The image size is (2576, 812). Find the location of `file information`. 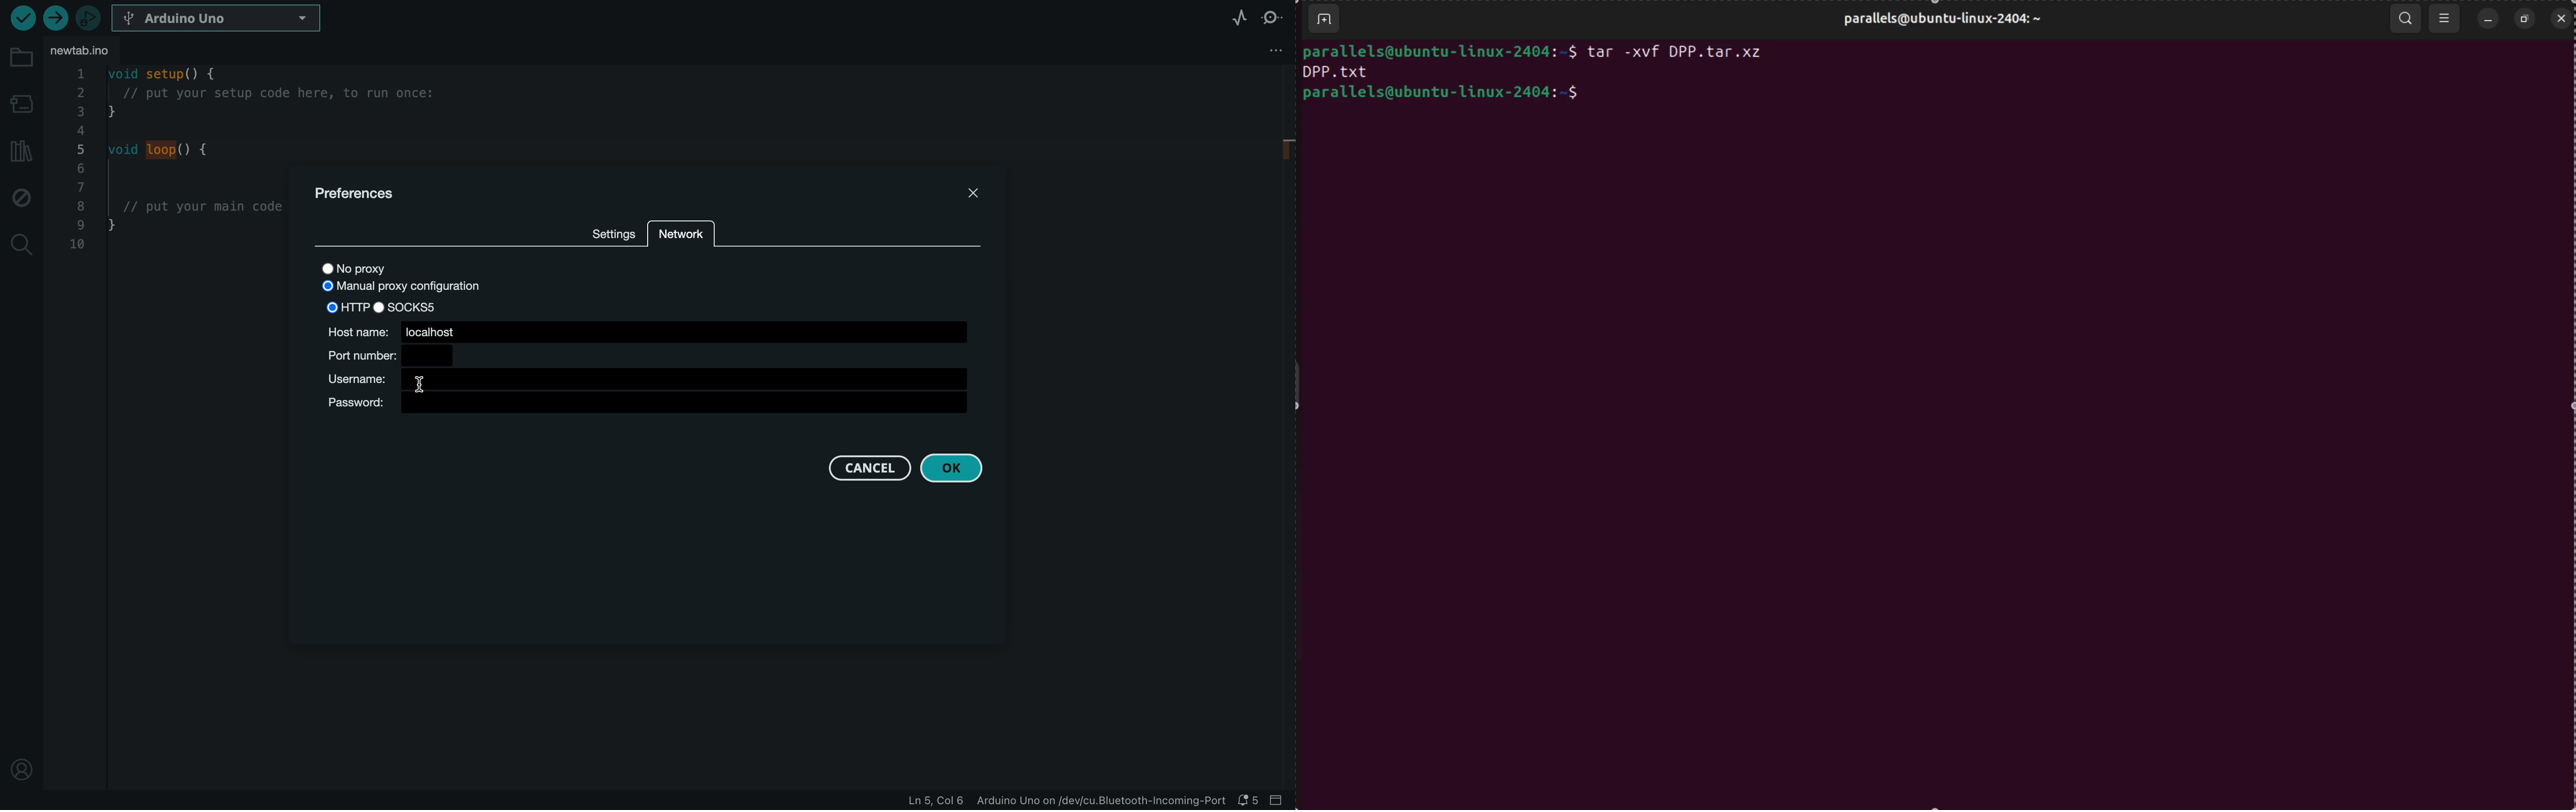

file information is located at coordinates (1064, 801).